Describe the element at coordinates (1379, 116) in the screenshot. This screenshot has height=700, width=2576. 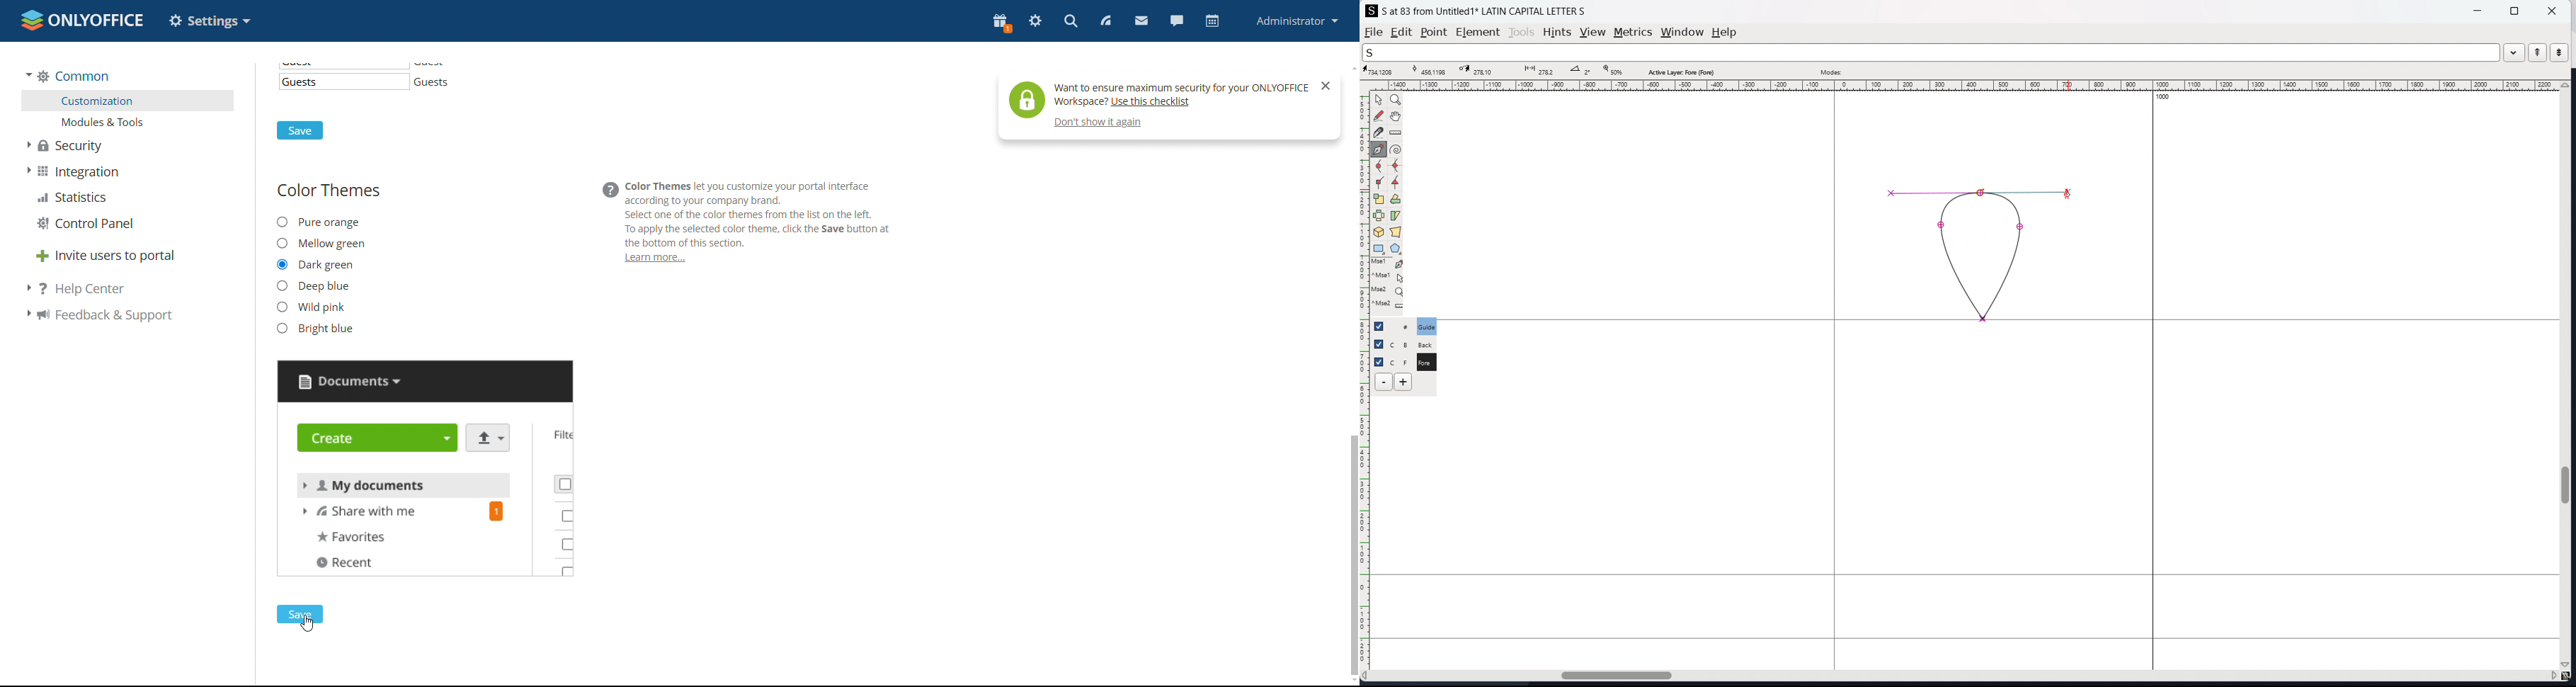
I see `draw a freehand curve` at that location.